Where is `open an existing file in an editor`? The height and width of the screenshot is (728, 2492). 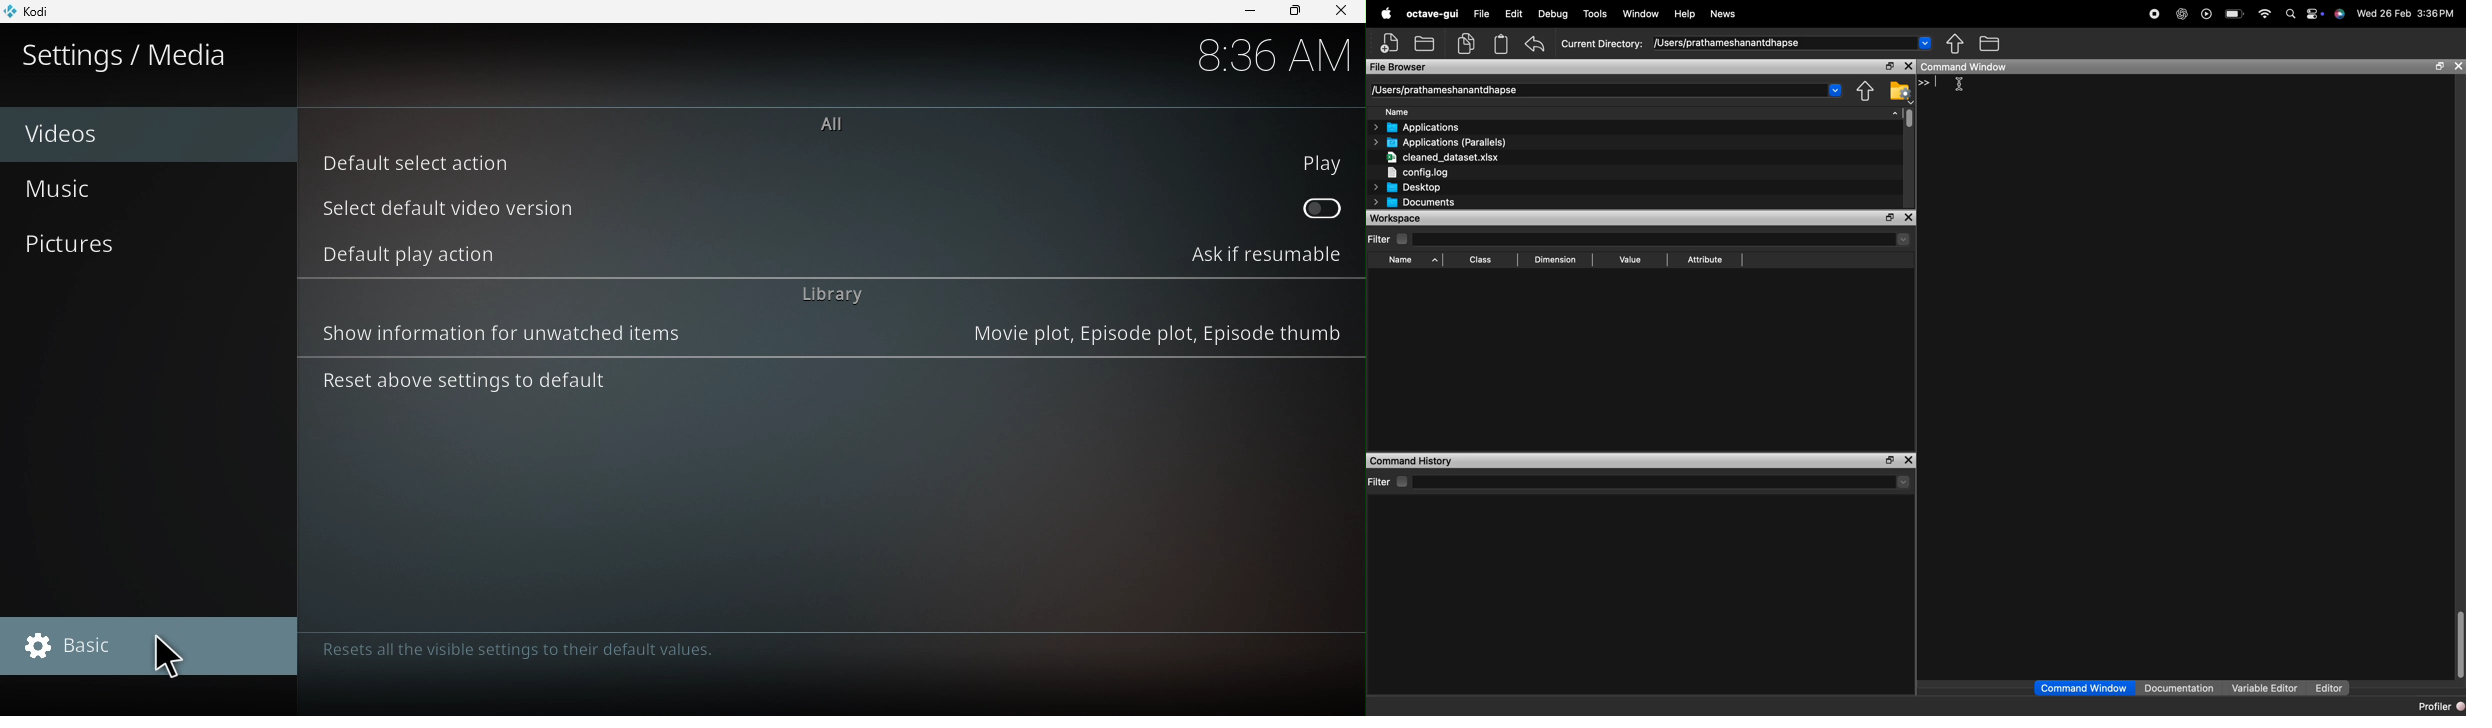
open an existing file in an editor is located at coordinates (1425, 43).